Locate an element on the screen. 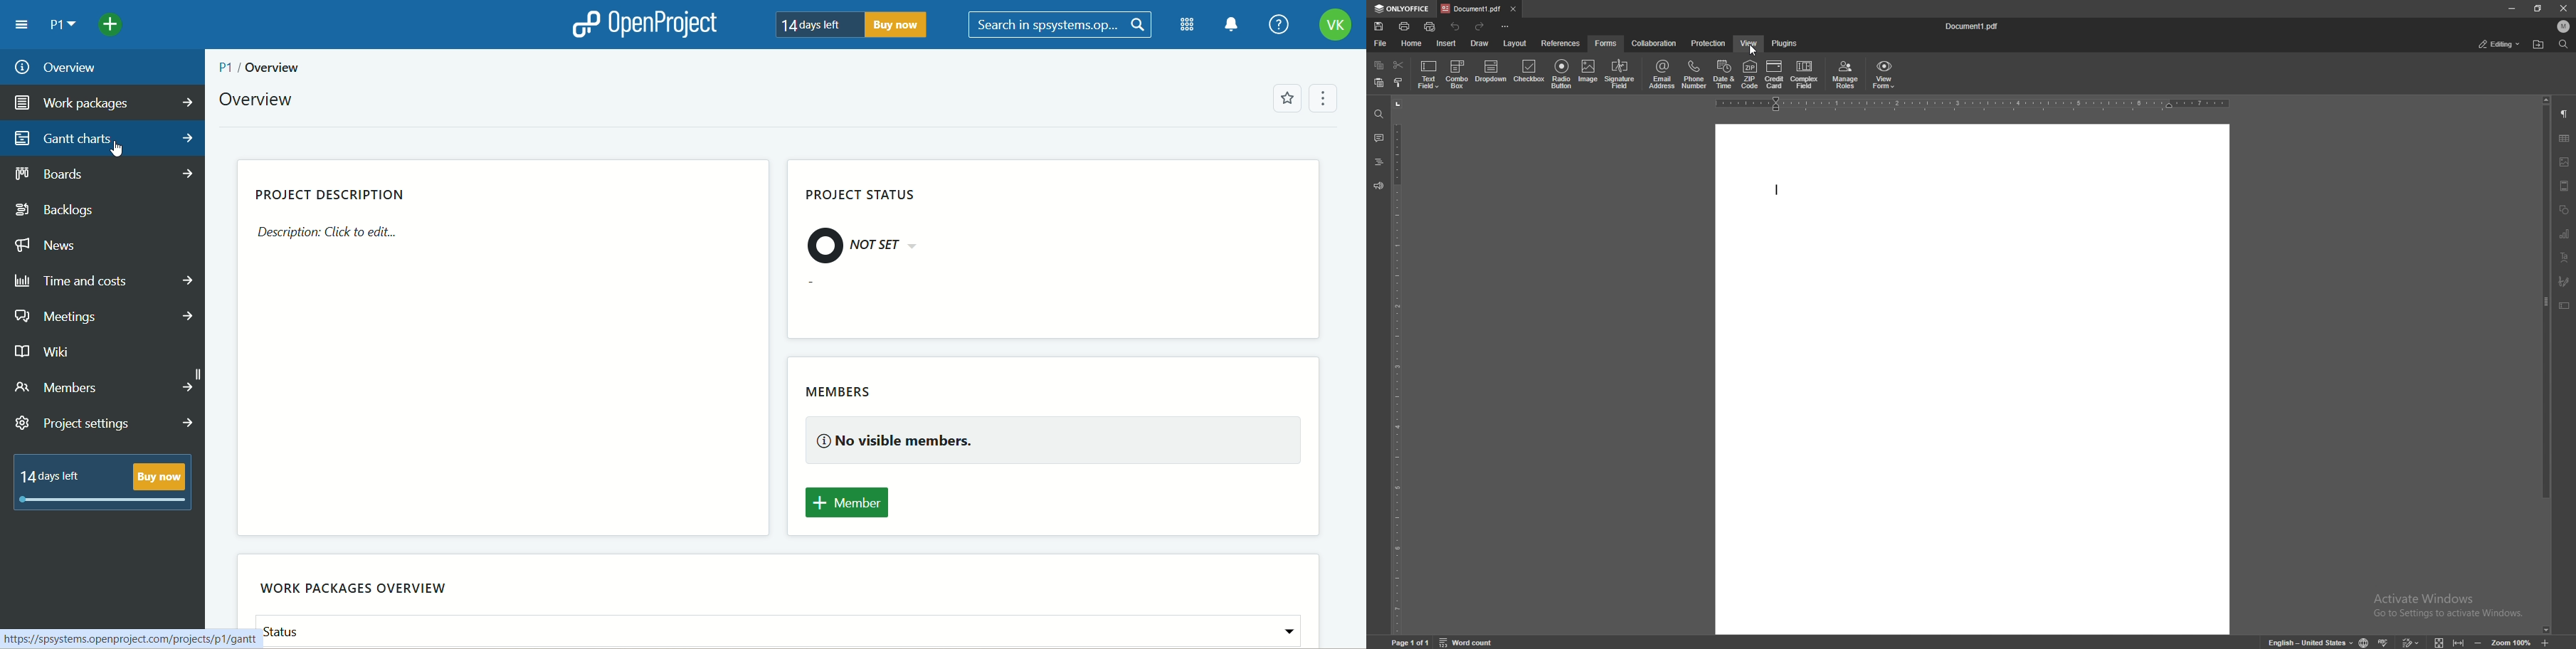  menu is located at coordinates (1329, 97).